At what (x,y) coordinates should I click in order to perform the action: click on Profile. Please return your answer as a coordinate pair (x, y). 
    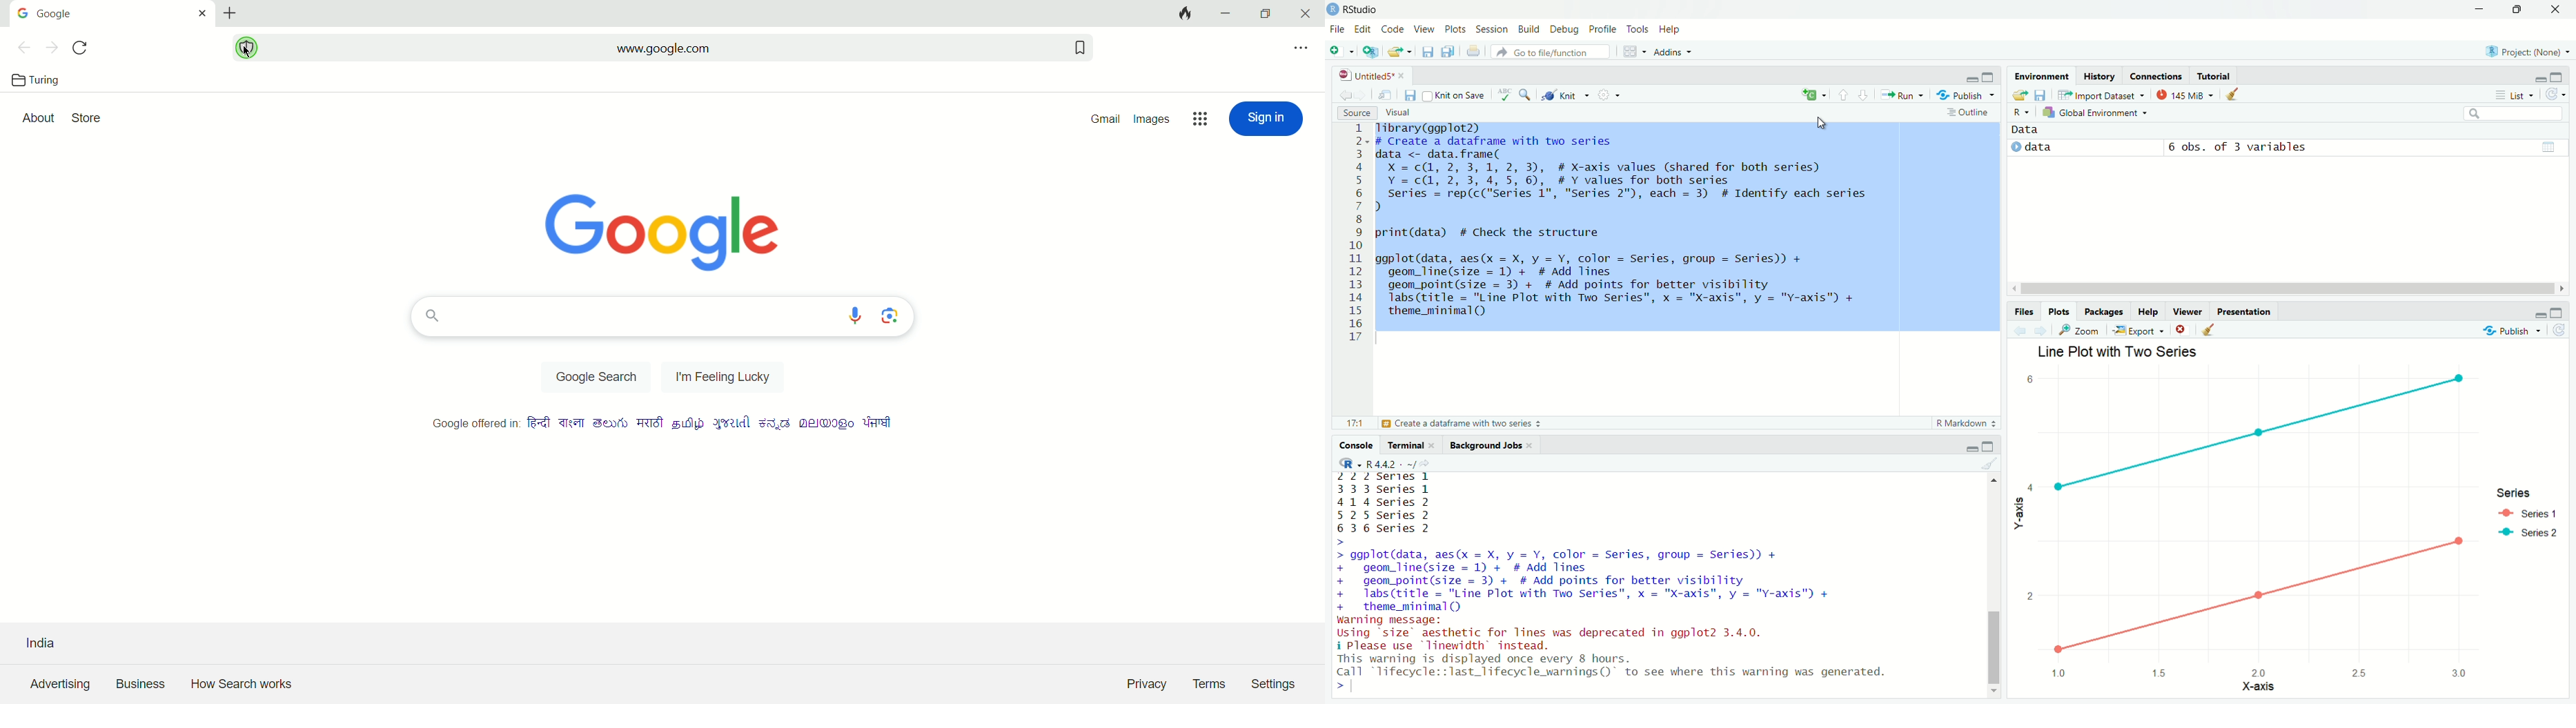
    Looking at the image, I should click on (1602, 31).